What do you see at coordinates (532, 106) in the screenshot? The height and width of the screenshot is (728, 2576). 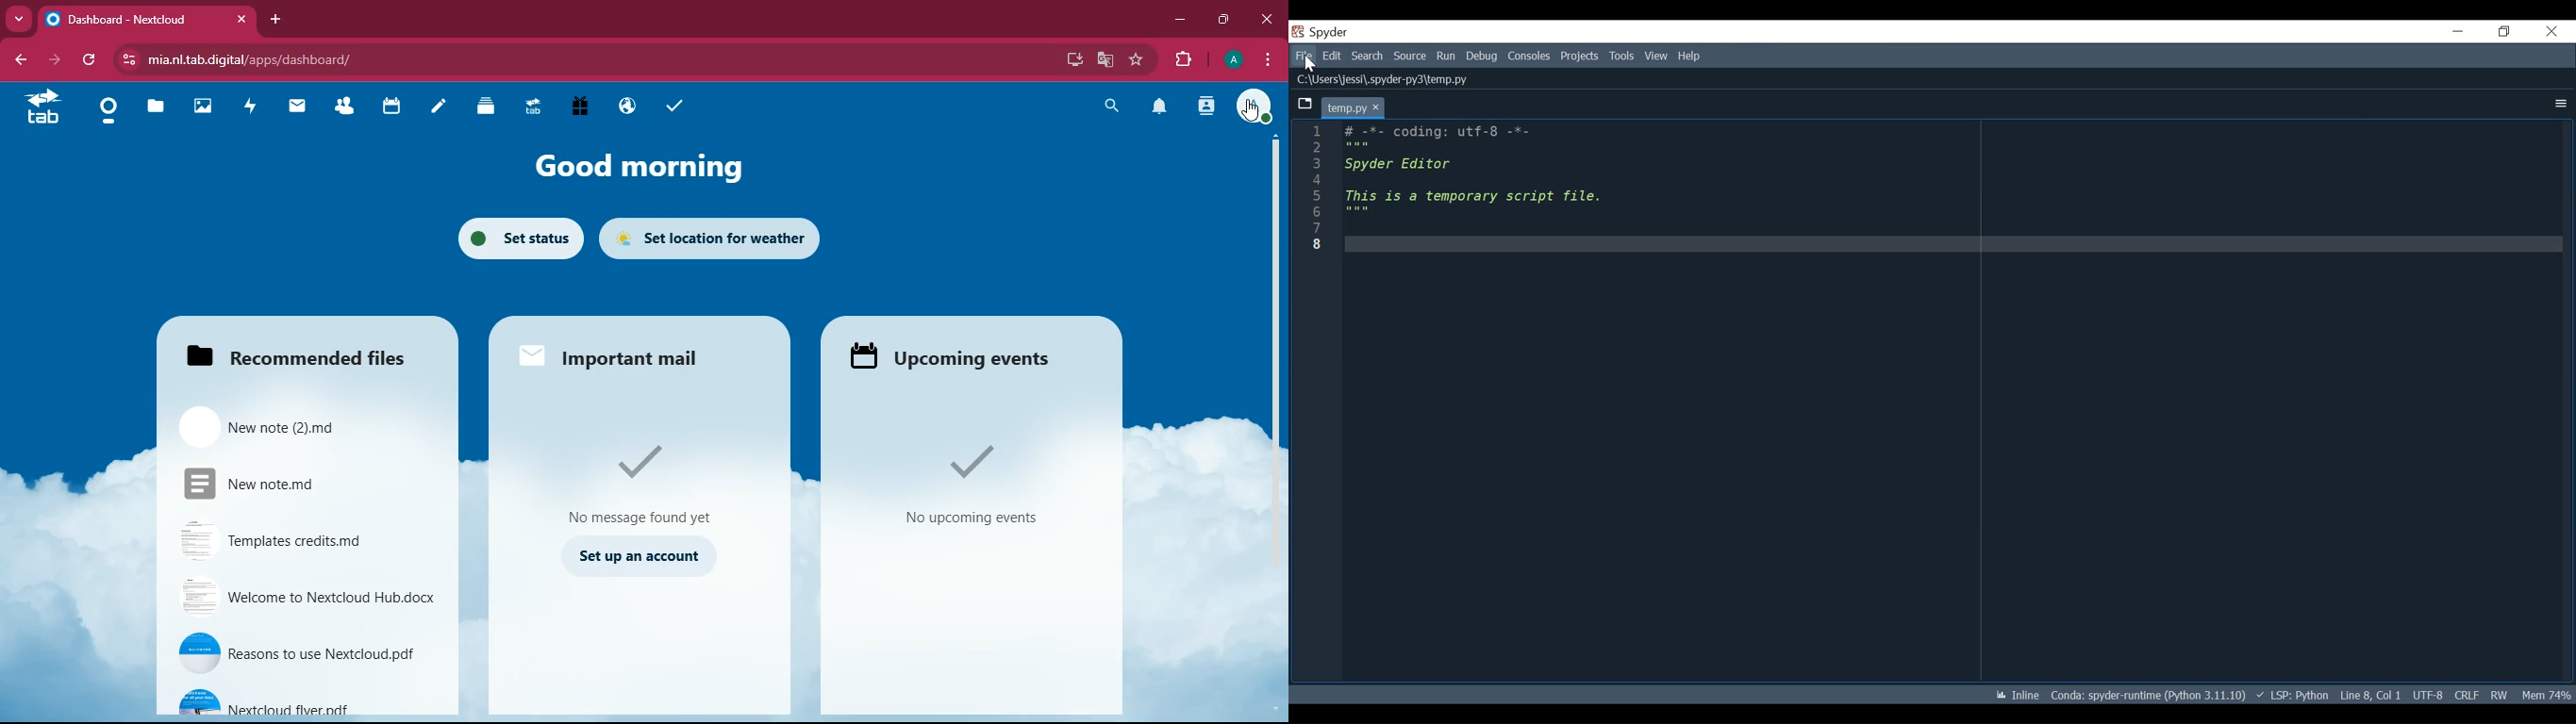 I see `tab` at bounding box center [532, 106].